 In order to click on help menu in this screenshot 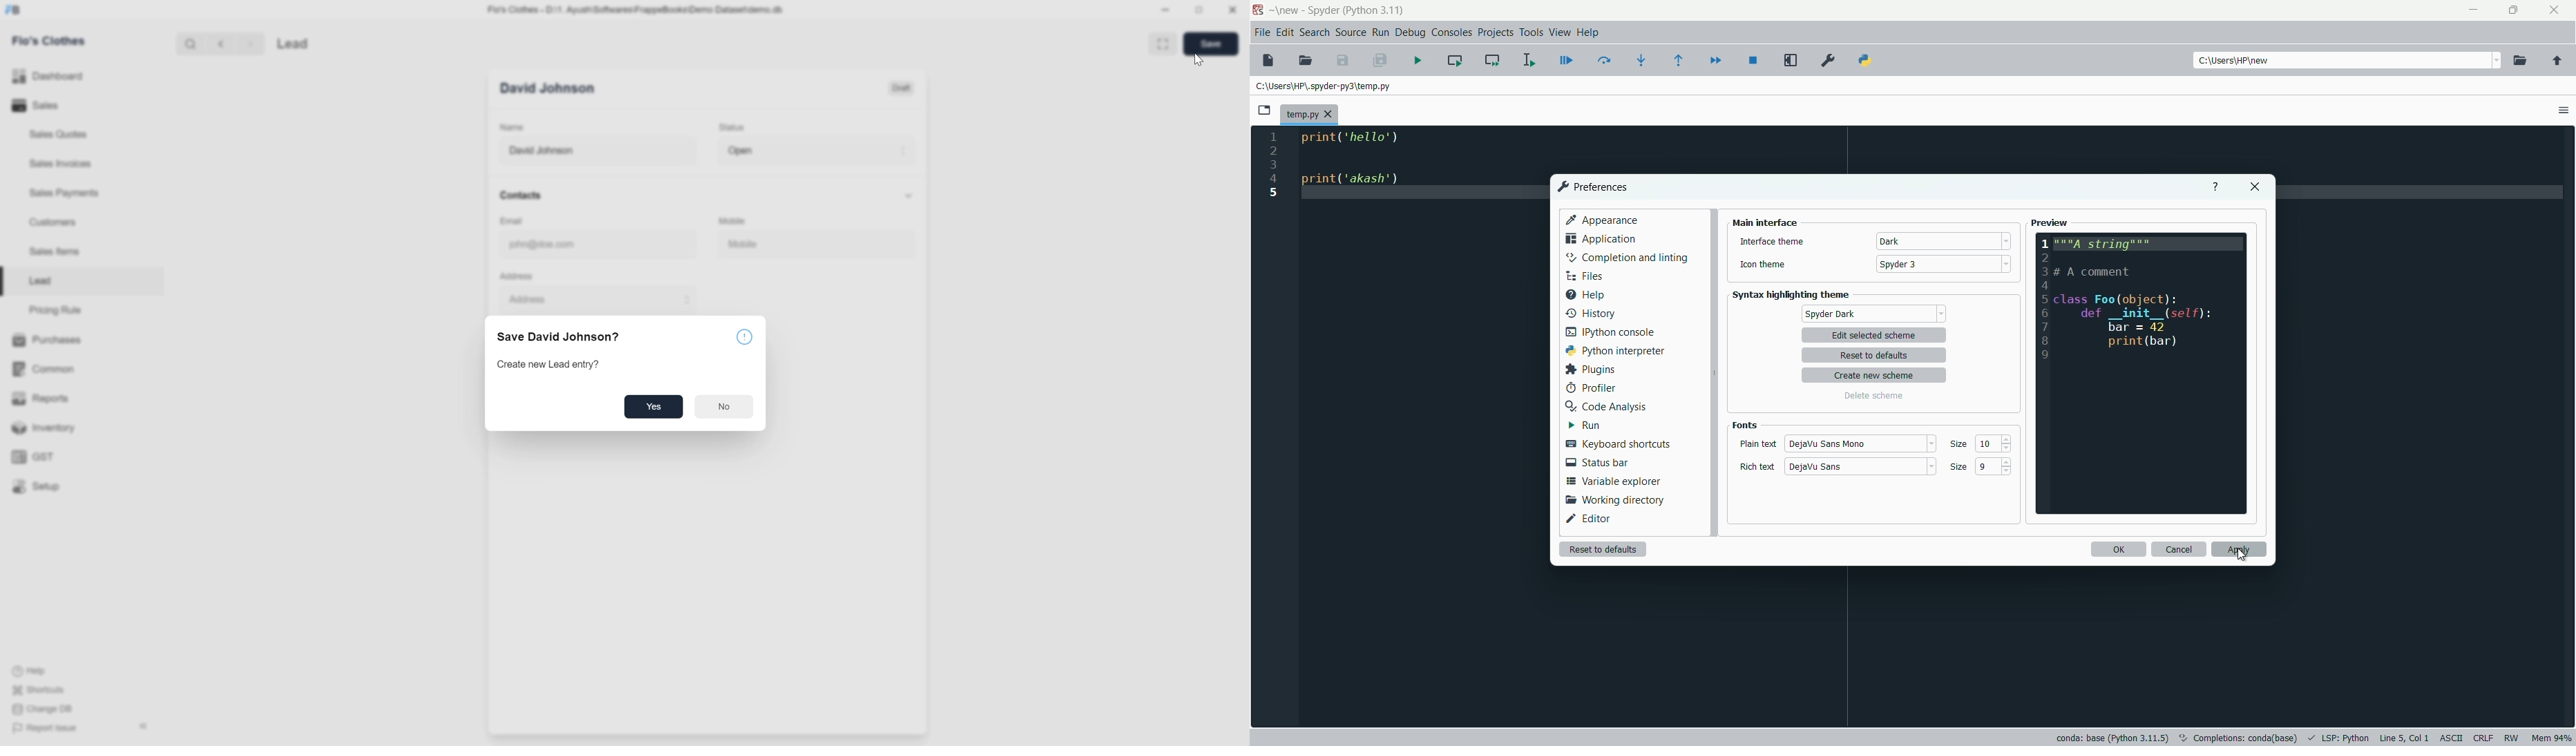, I will do `click(1589, 32)`.